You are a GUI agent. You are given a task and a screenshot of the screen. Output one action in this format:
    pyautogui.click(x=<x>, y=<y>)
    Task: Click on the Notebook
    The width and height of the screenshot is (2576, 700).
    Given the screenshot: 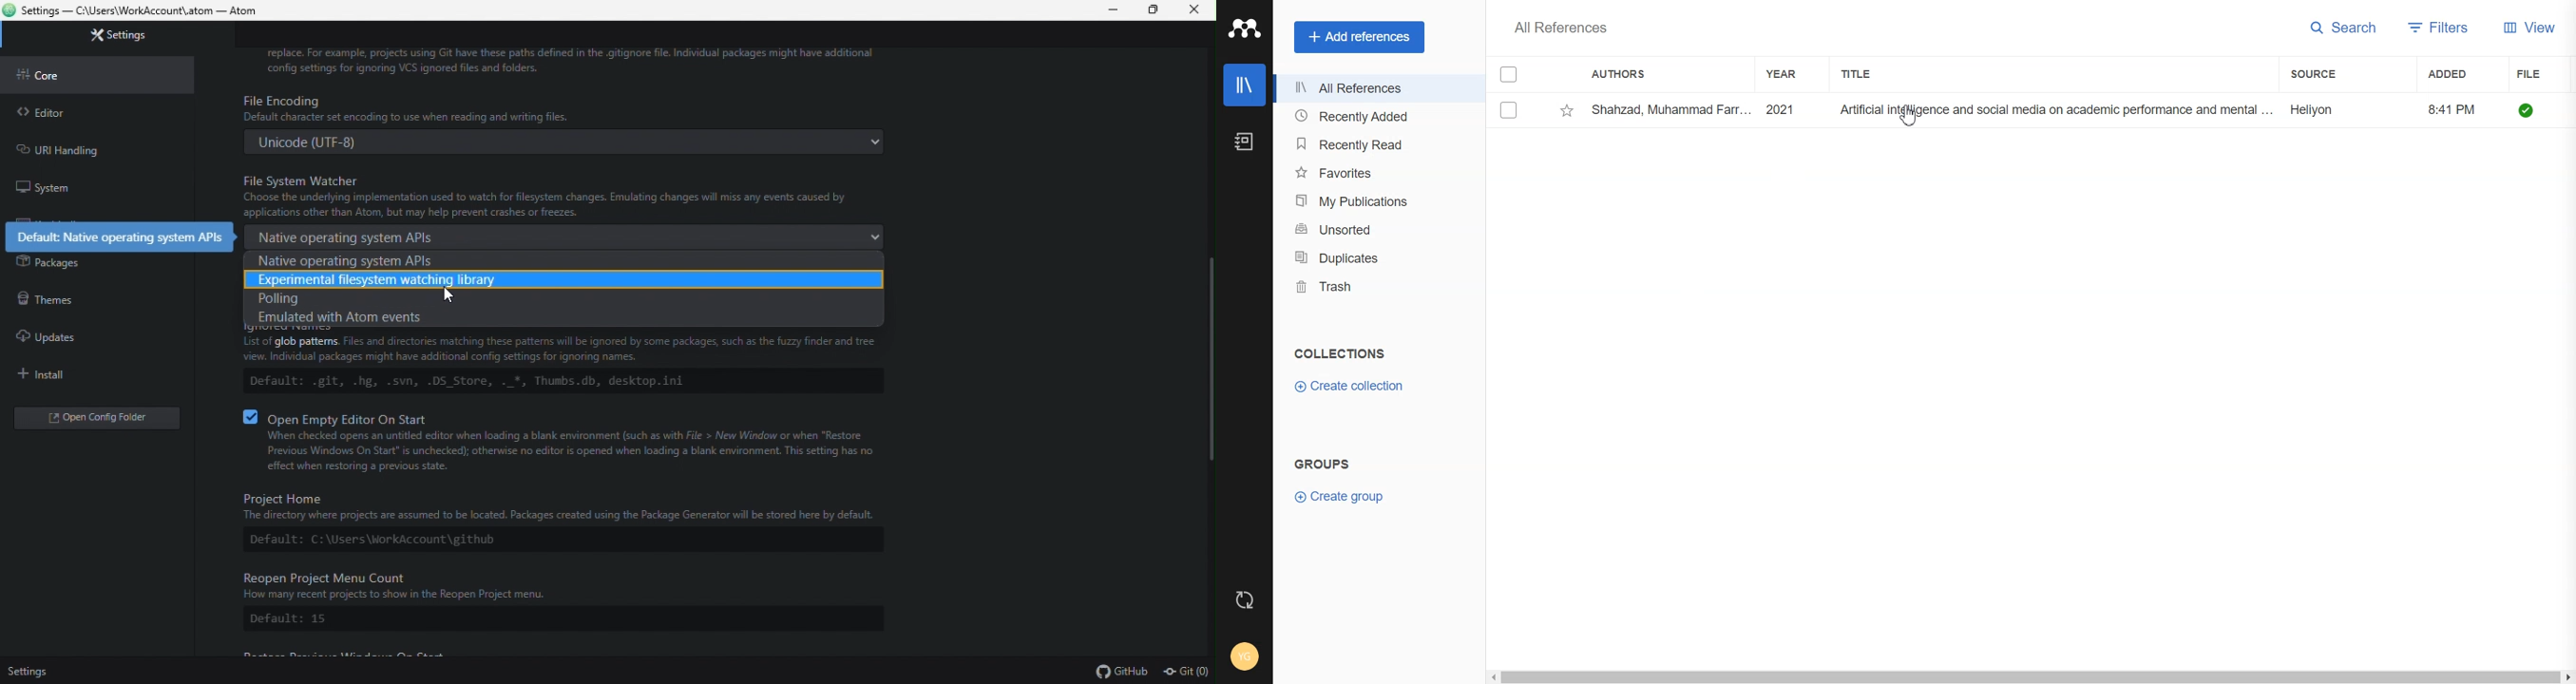 What is the action you would take?
    pyautogui.click(x=1244, y=143)
    